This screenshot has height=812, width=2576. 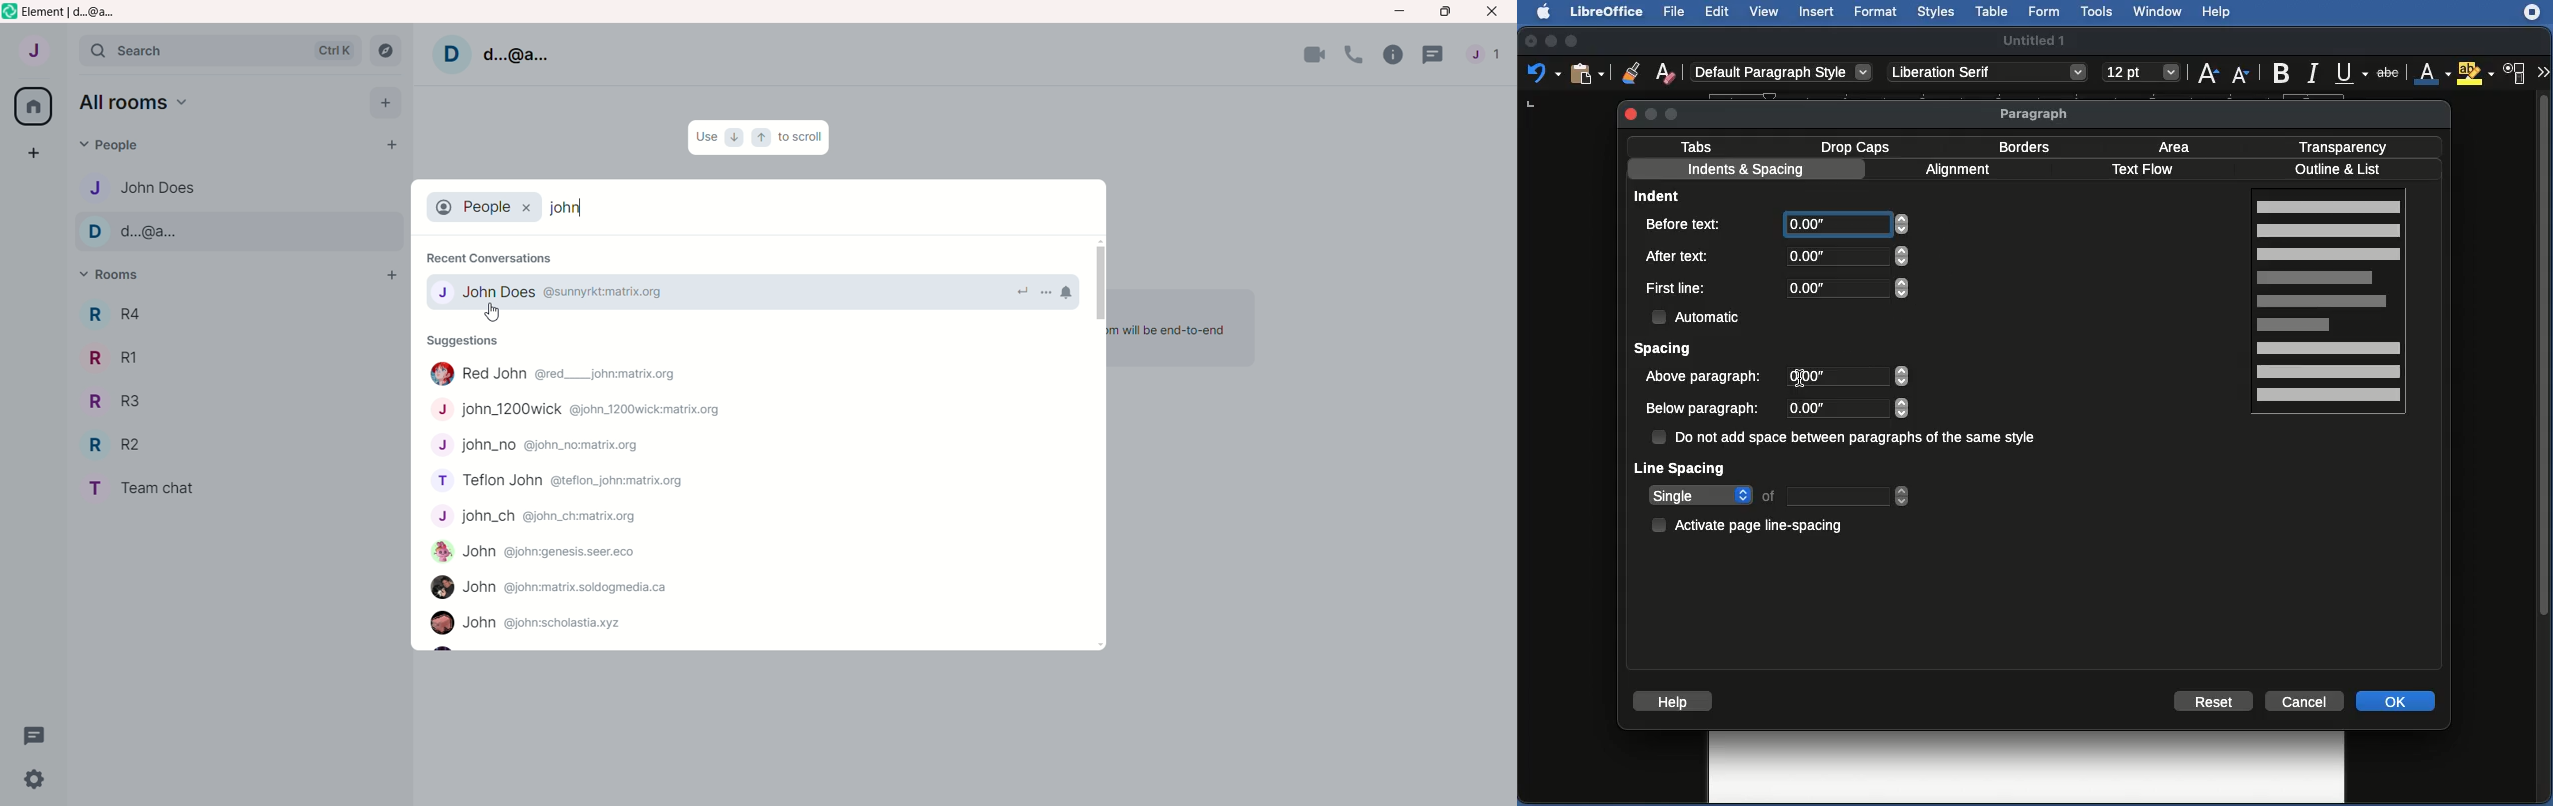 What do you see at coordinates (1315, 54) in the screenshot?
I see `video call` at bounding box center [1315, 54].